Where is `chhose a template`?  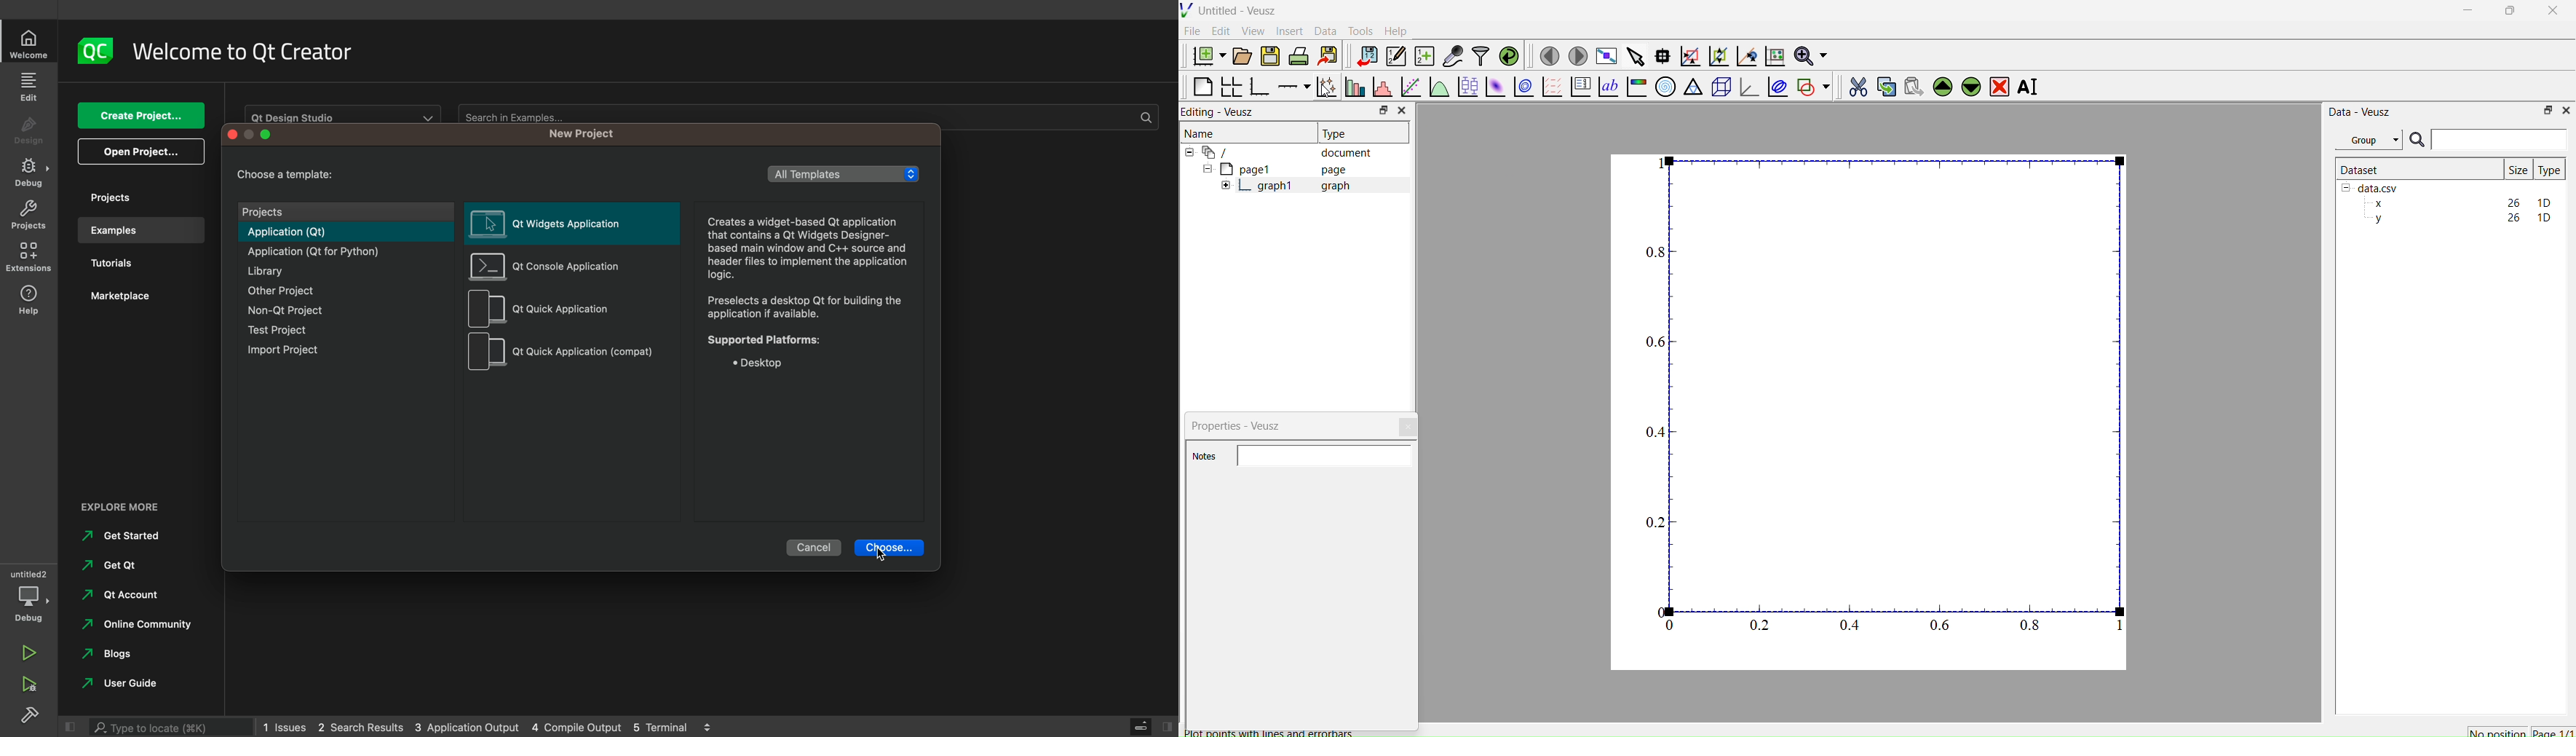 chhose a template is located at coordinates (284, 172).